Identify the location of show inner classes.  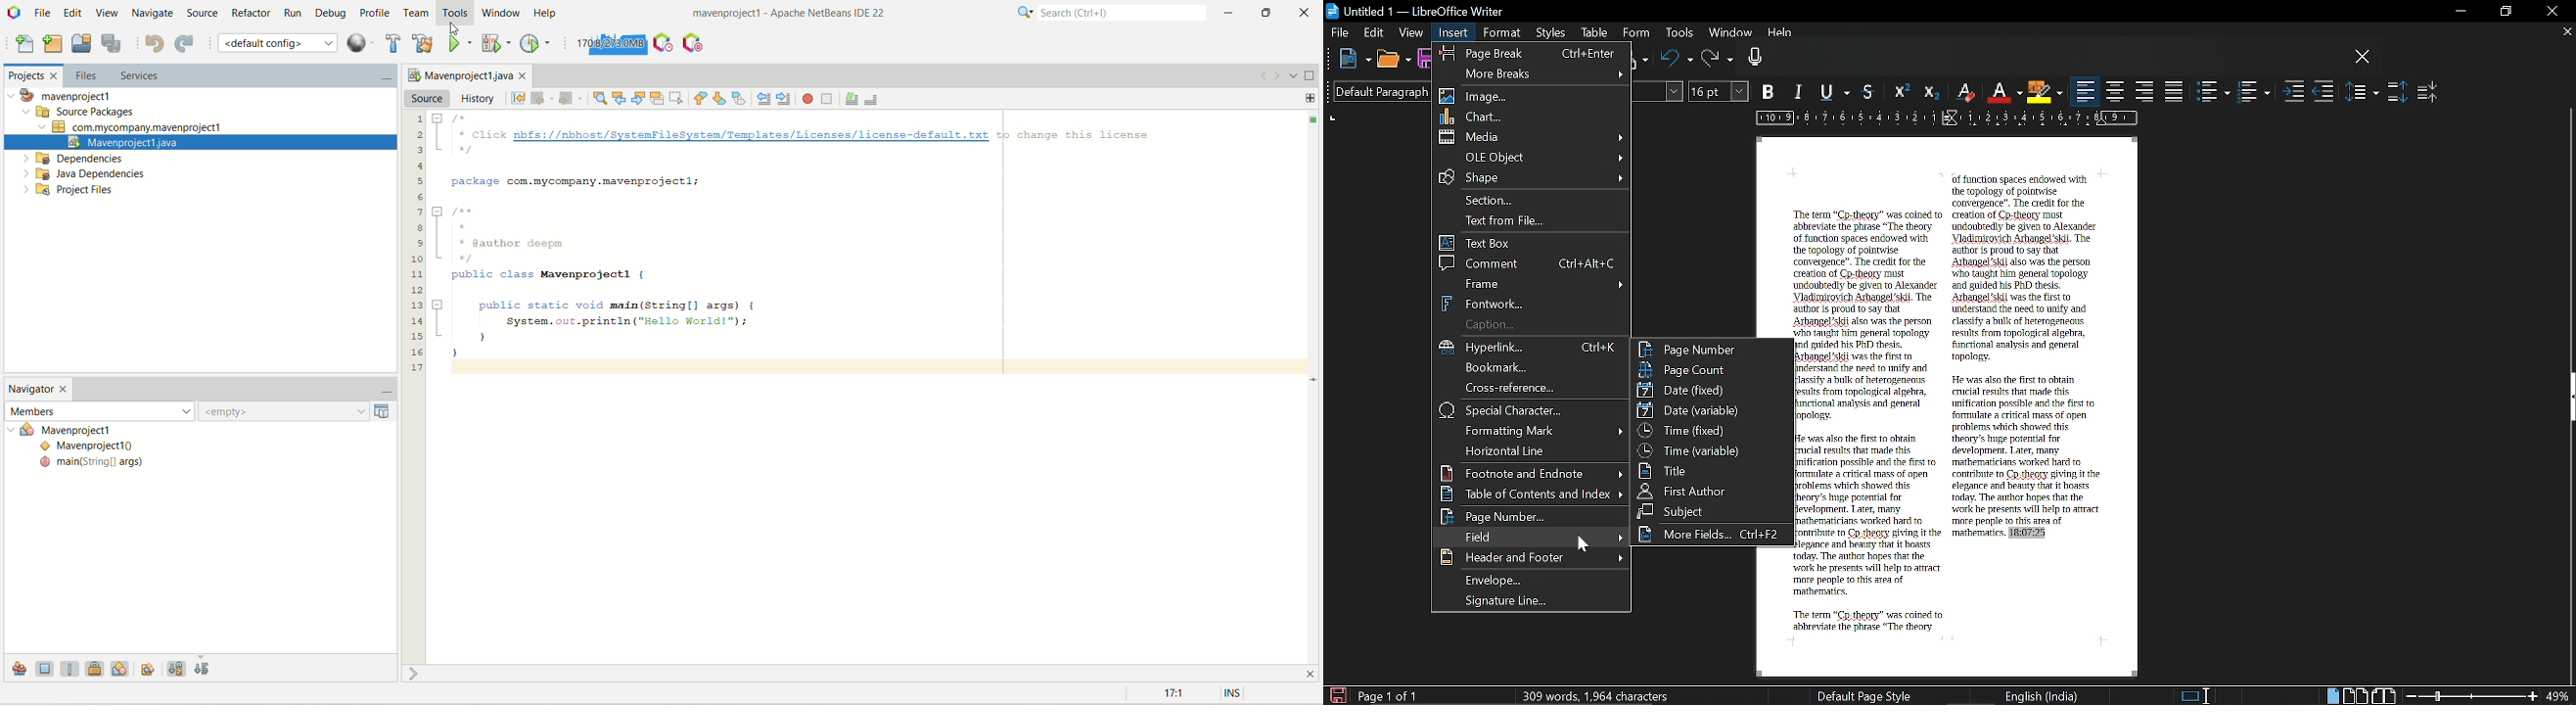
(121, 668).